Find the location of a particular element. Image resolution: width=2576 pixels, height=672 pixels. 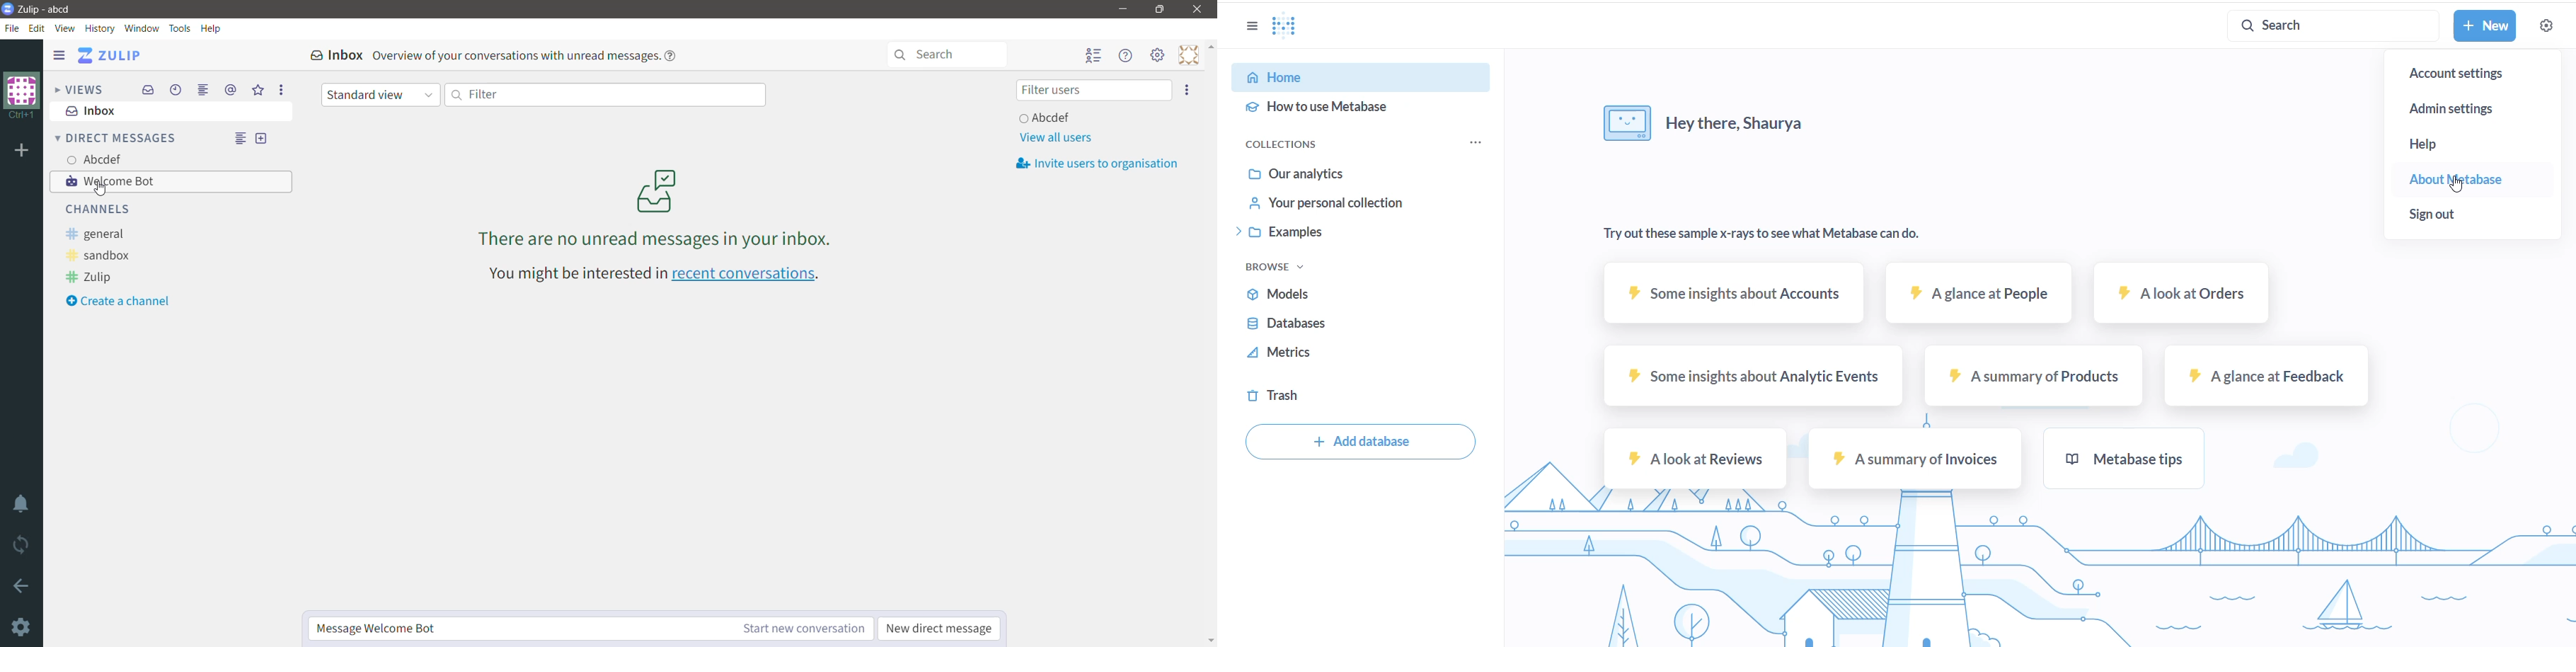

some insights about account sample is located at coordinates (1735, 298).